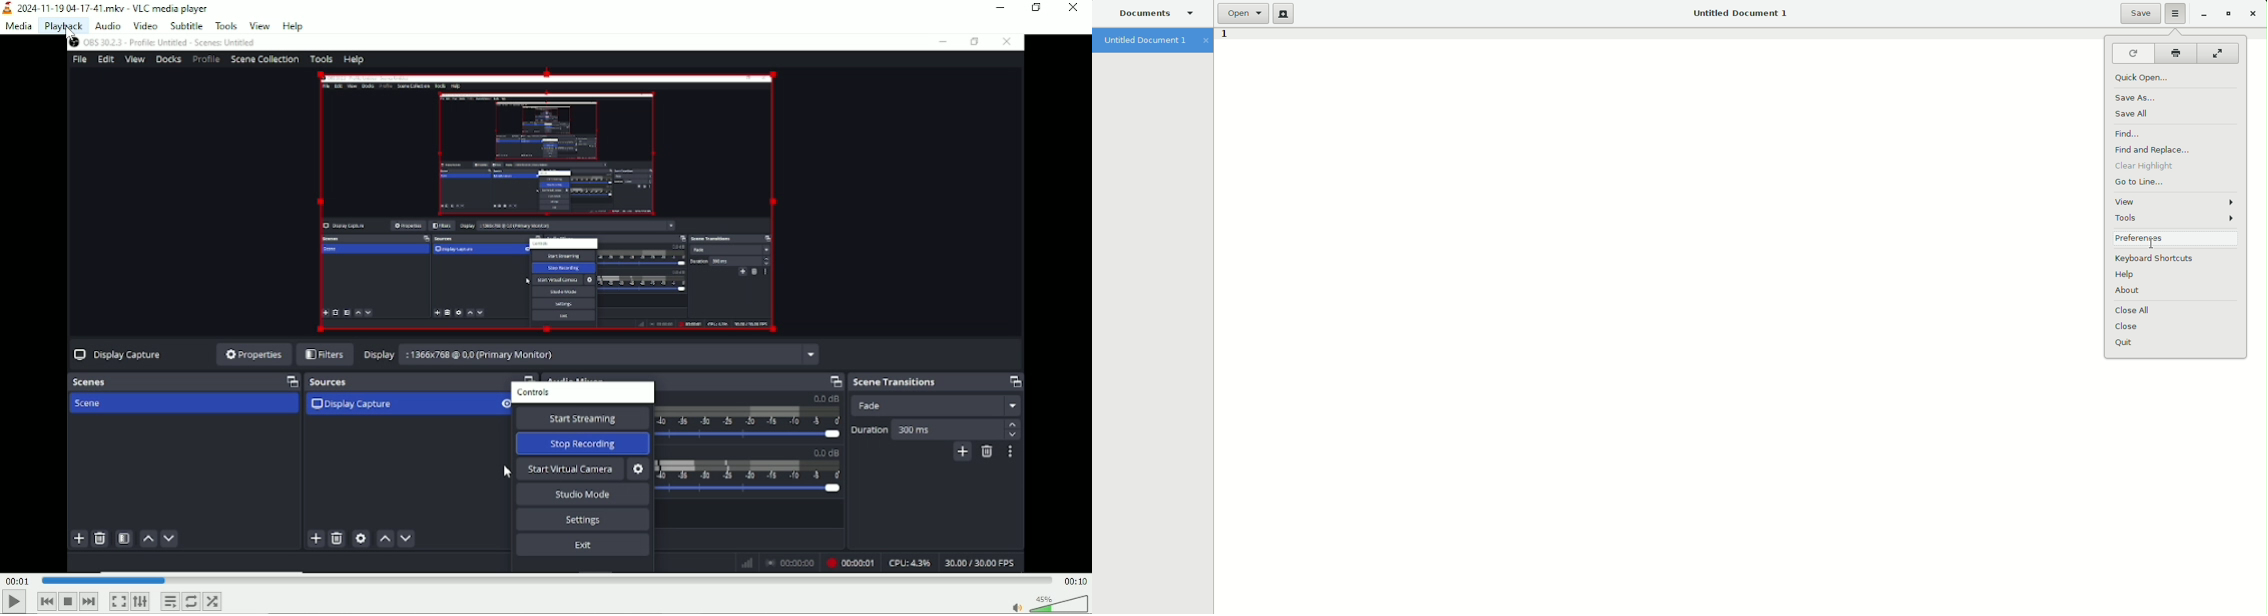  What do you see at coordinates (224, 25) in the screenshot?
I see `tools` at bounding box center [224, 25].